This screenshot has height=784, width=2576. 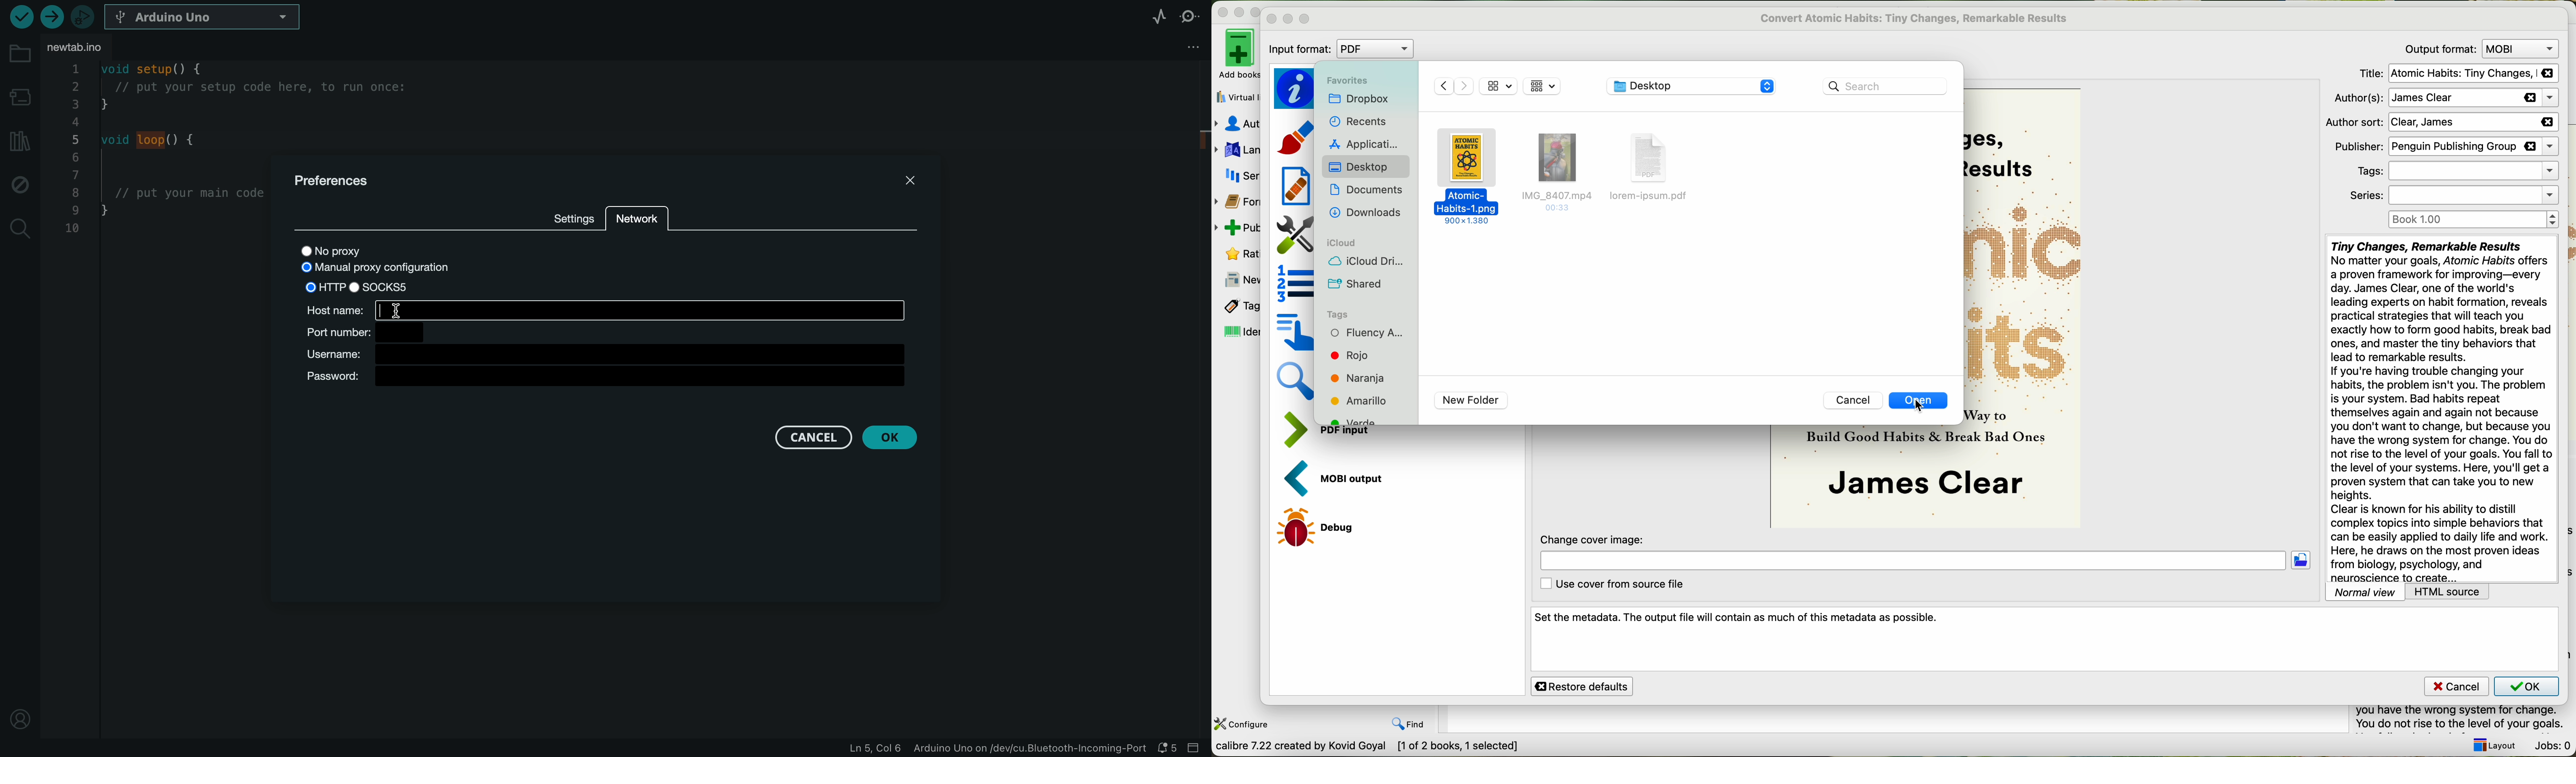 What do you see at coordinates (2455, 171) in the screenshot?
I see `tags` at bounding box center [2455, 171].